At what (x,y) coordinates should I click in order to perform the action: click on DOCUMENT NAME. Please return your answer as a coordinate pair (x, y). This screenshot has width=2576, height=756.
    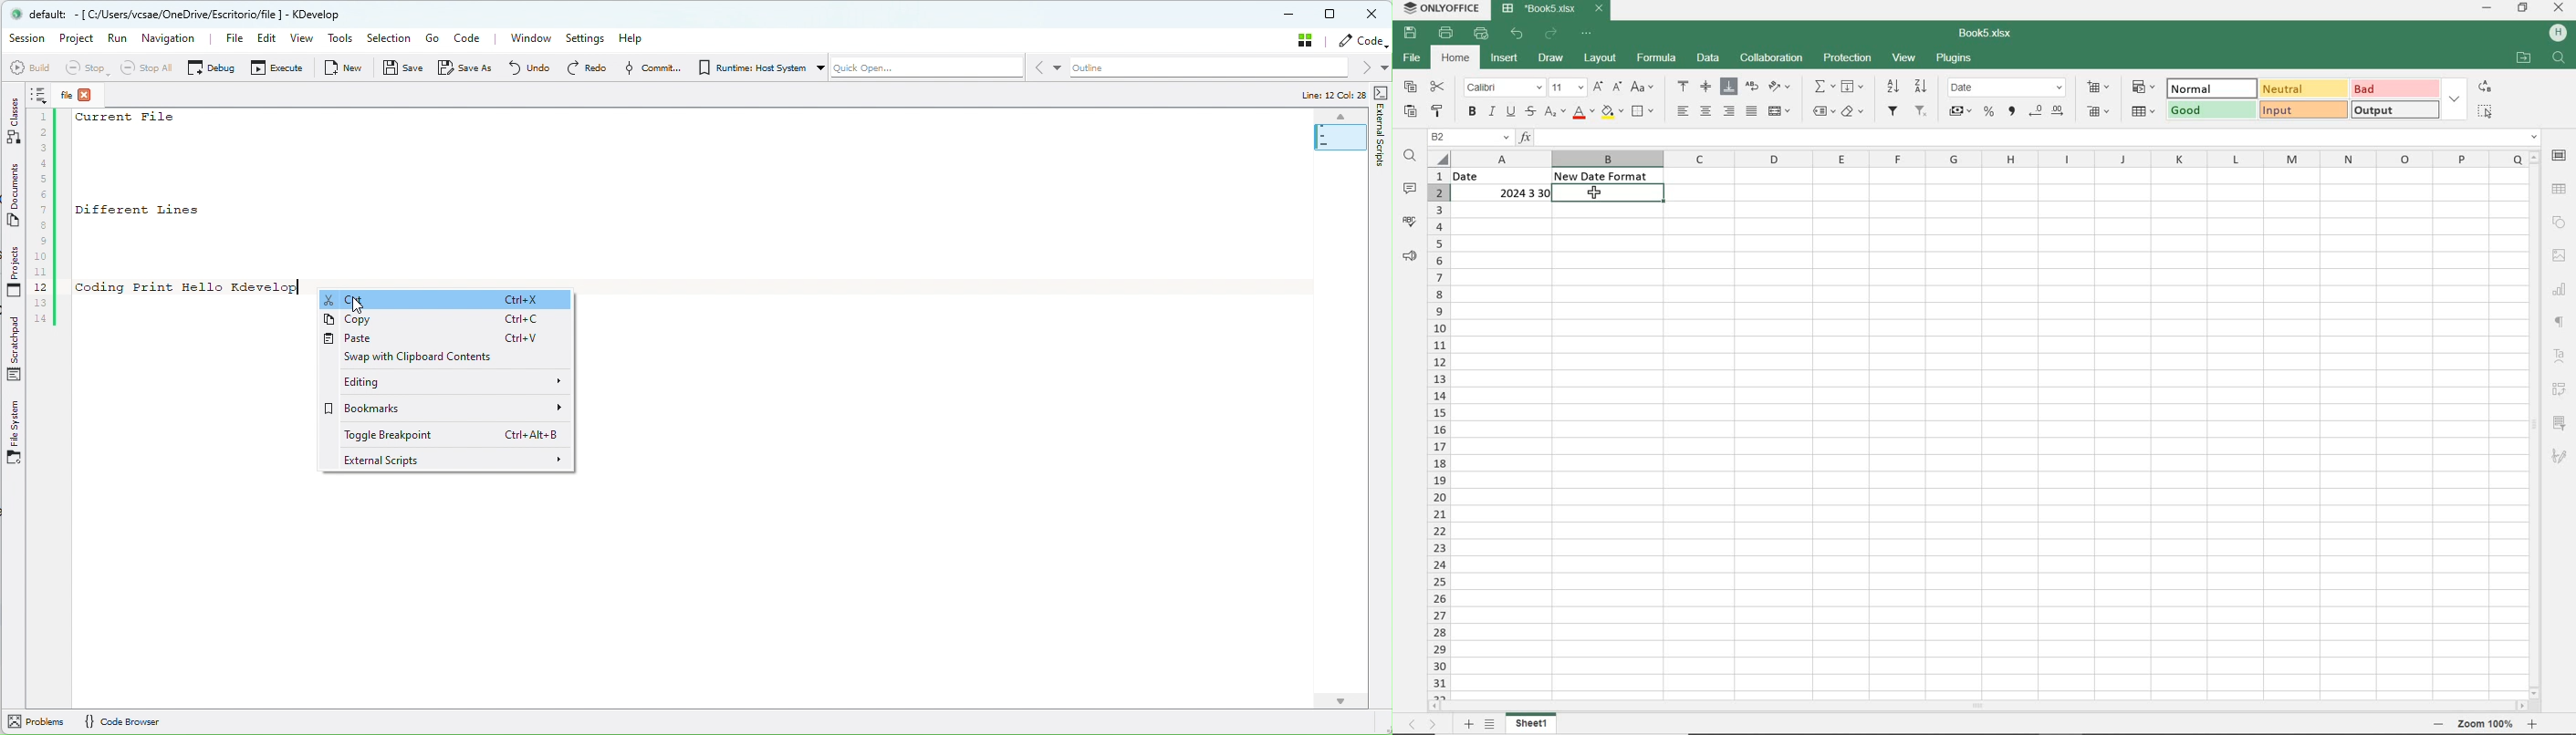
    Looking at the image, I should click on (1986, 34).